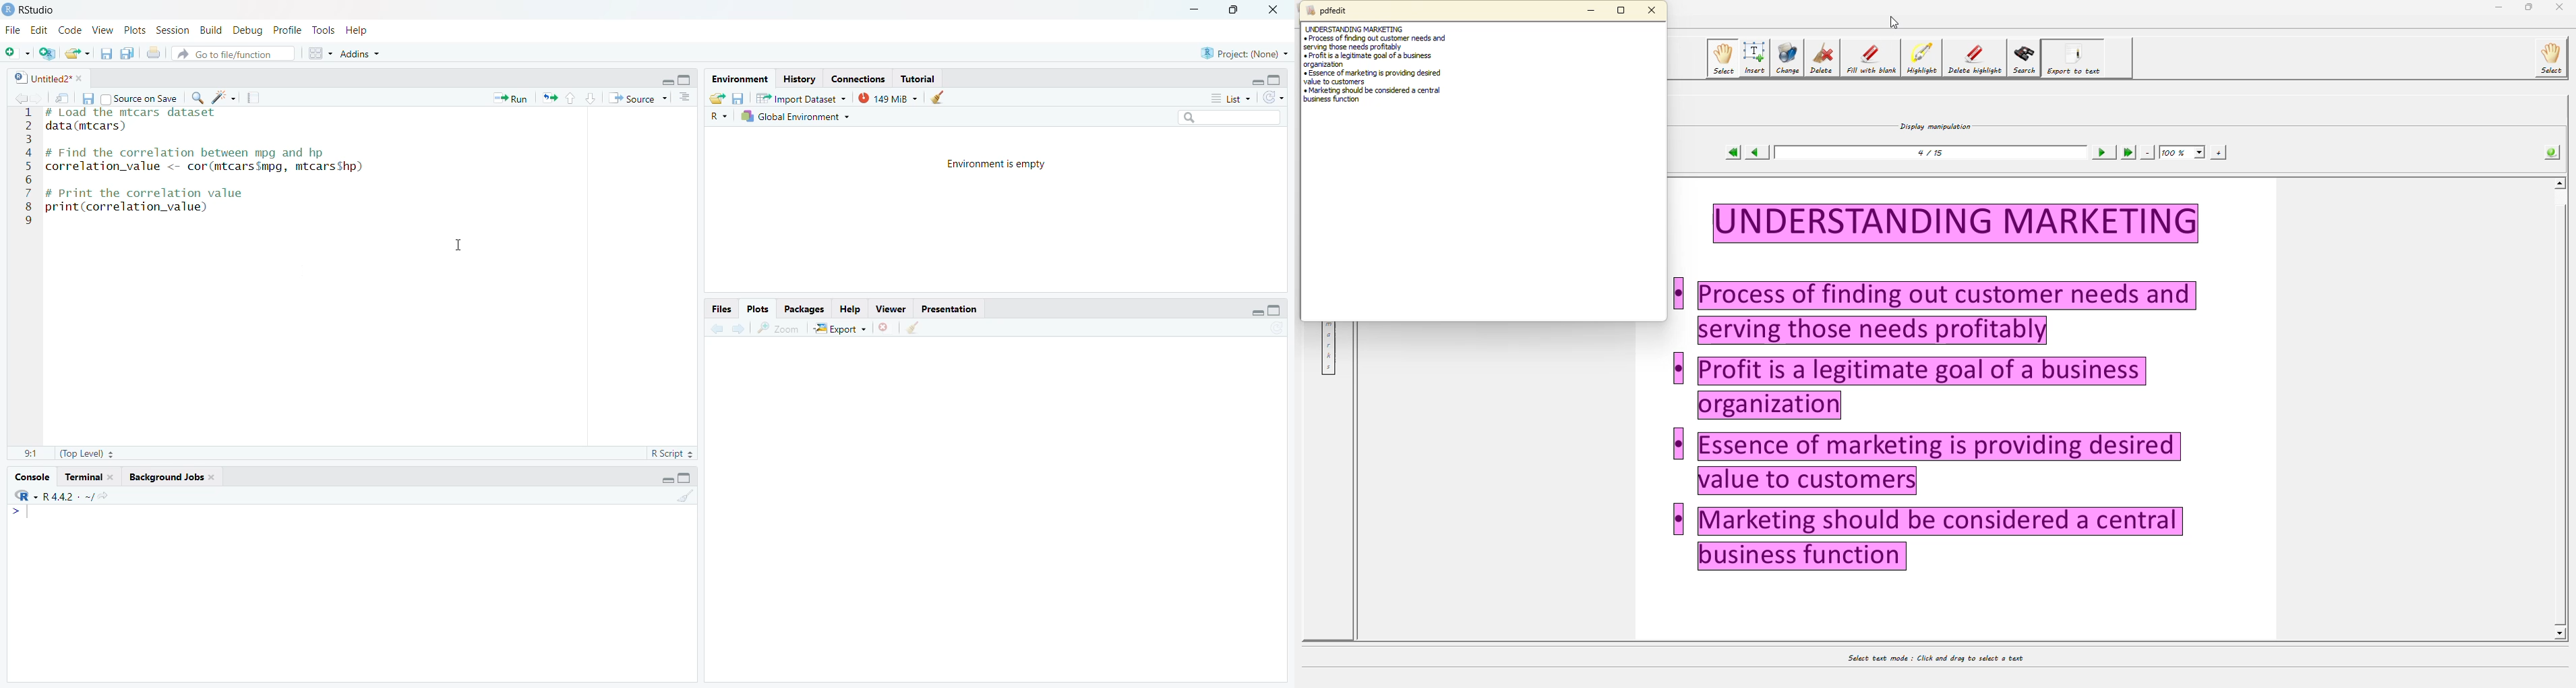  Describe the element at coordinates (1237, 10) in the screenshot. I see `Maximize/Restore` at that location.